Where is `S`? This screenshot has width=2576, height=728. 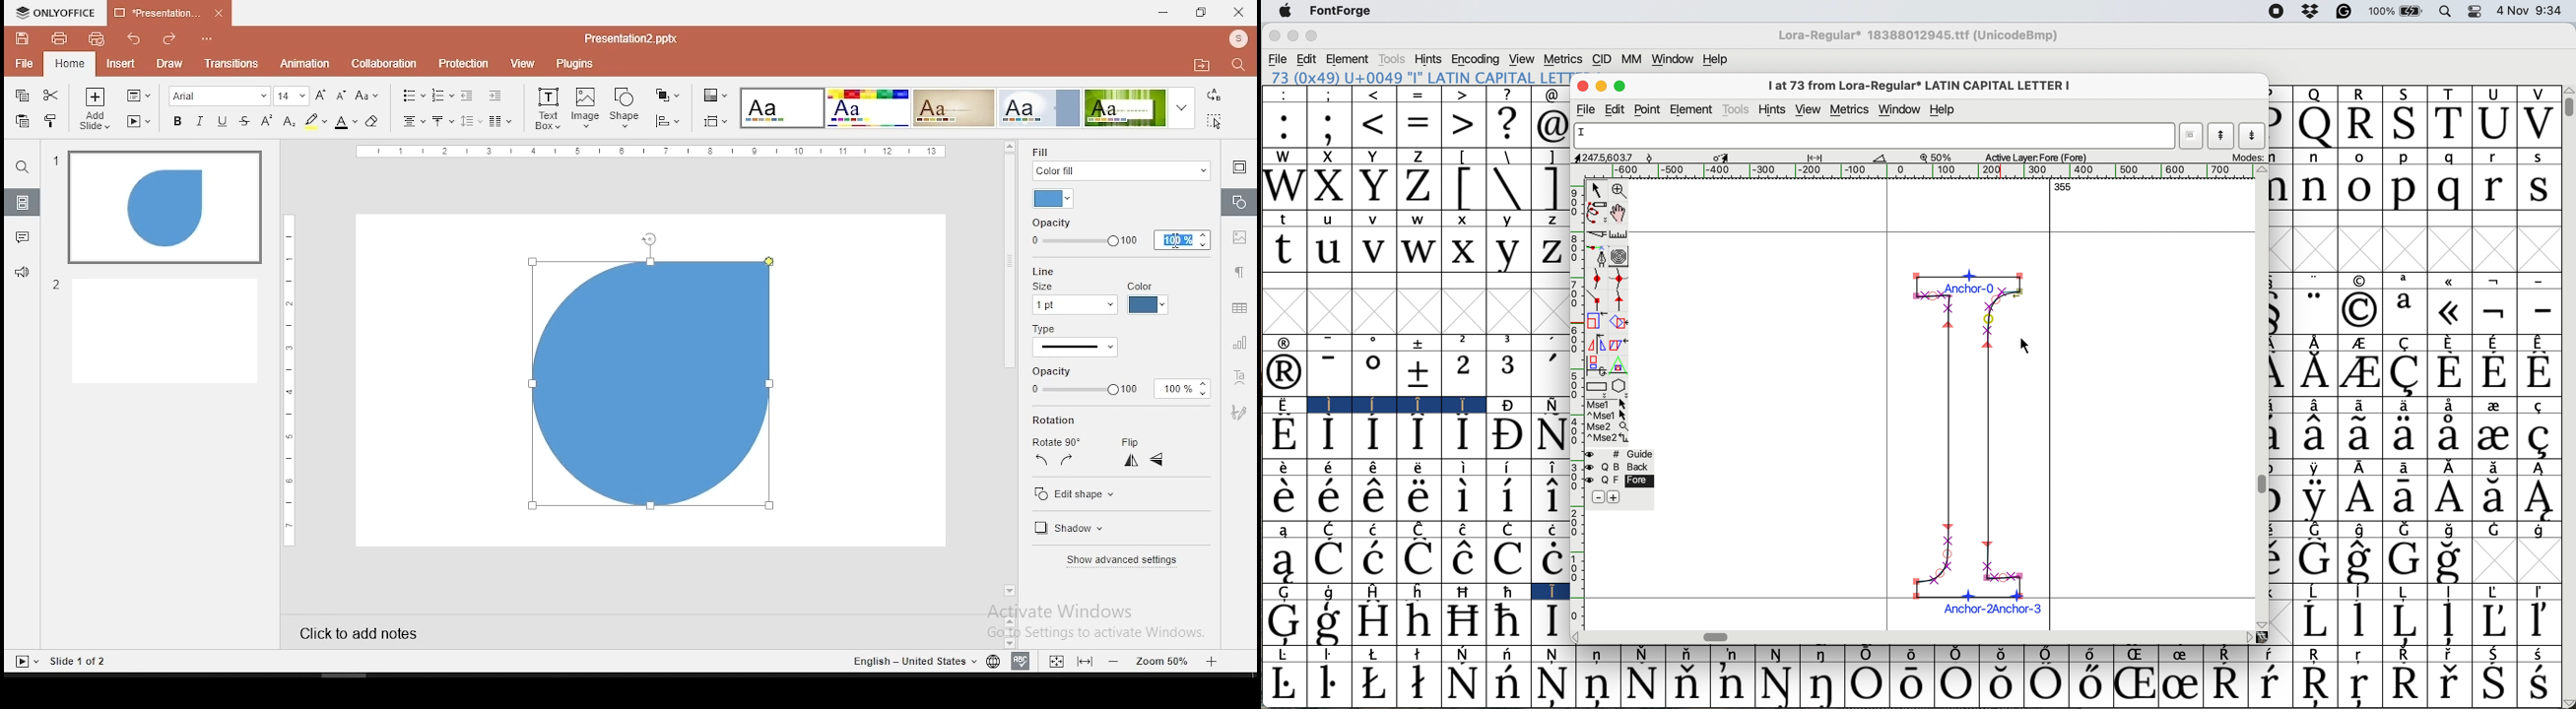 S is located at coordinates (2403, 93).